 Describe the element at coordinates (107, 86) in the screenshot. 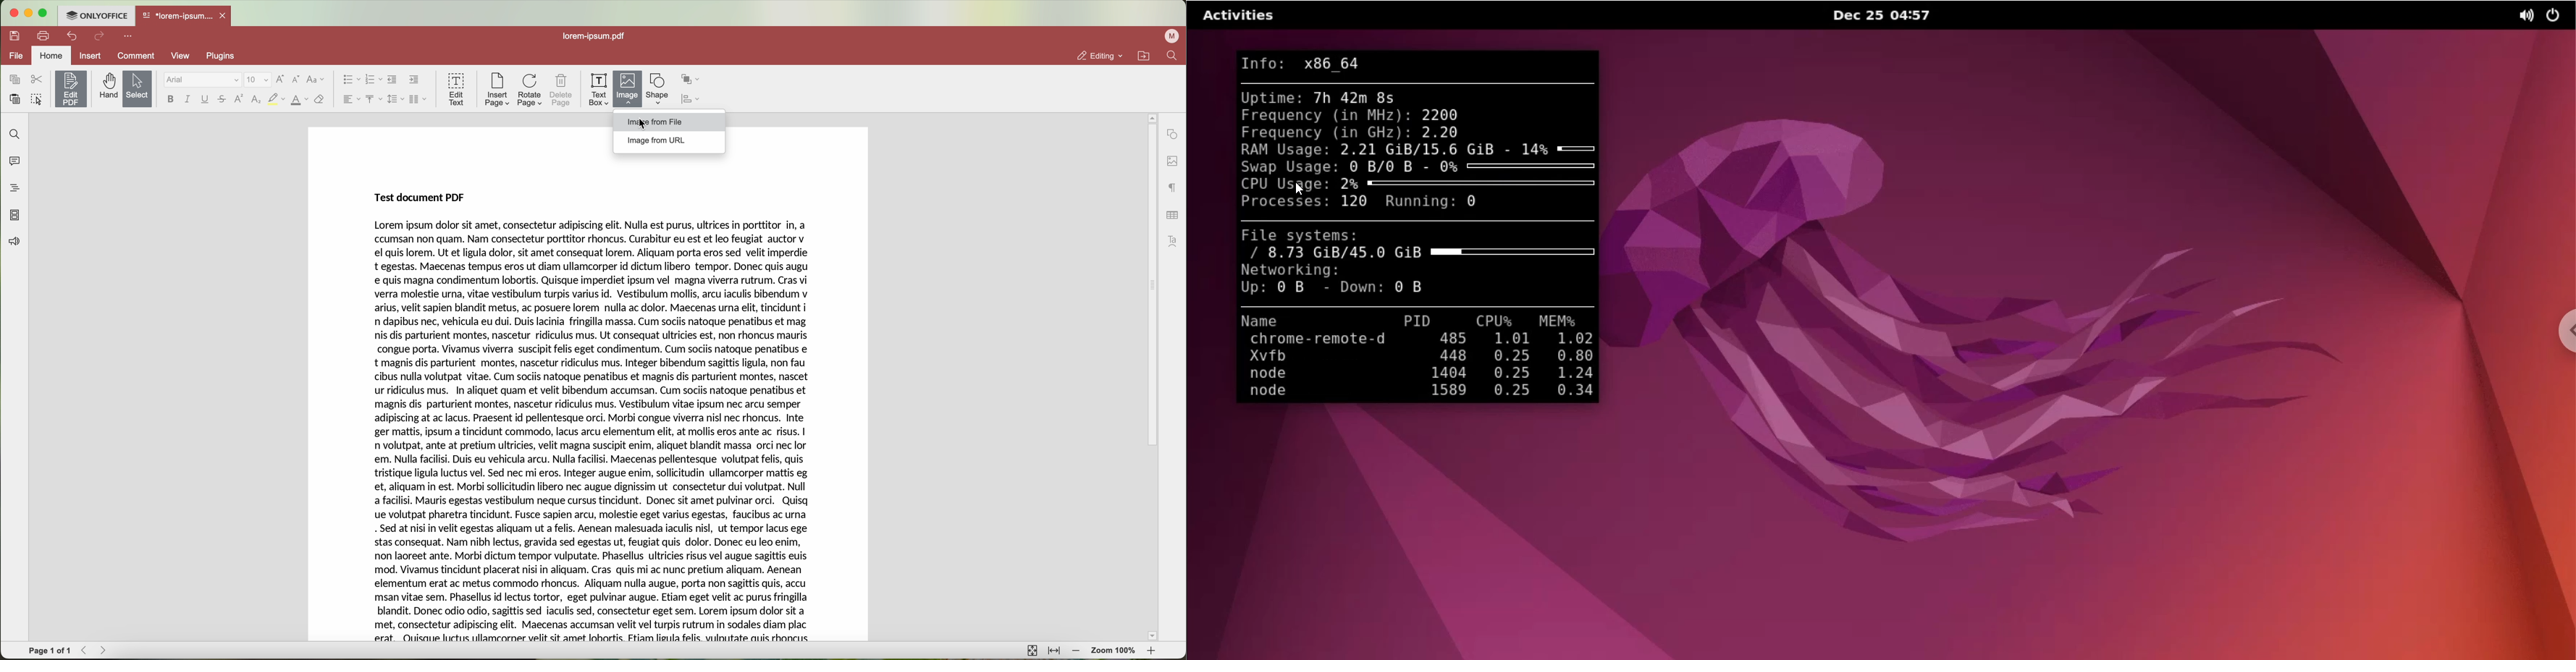

I see `hand` at that location.